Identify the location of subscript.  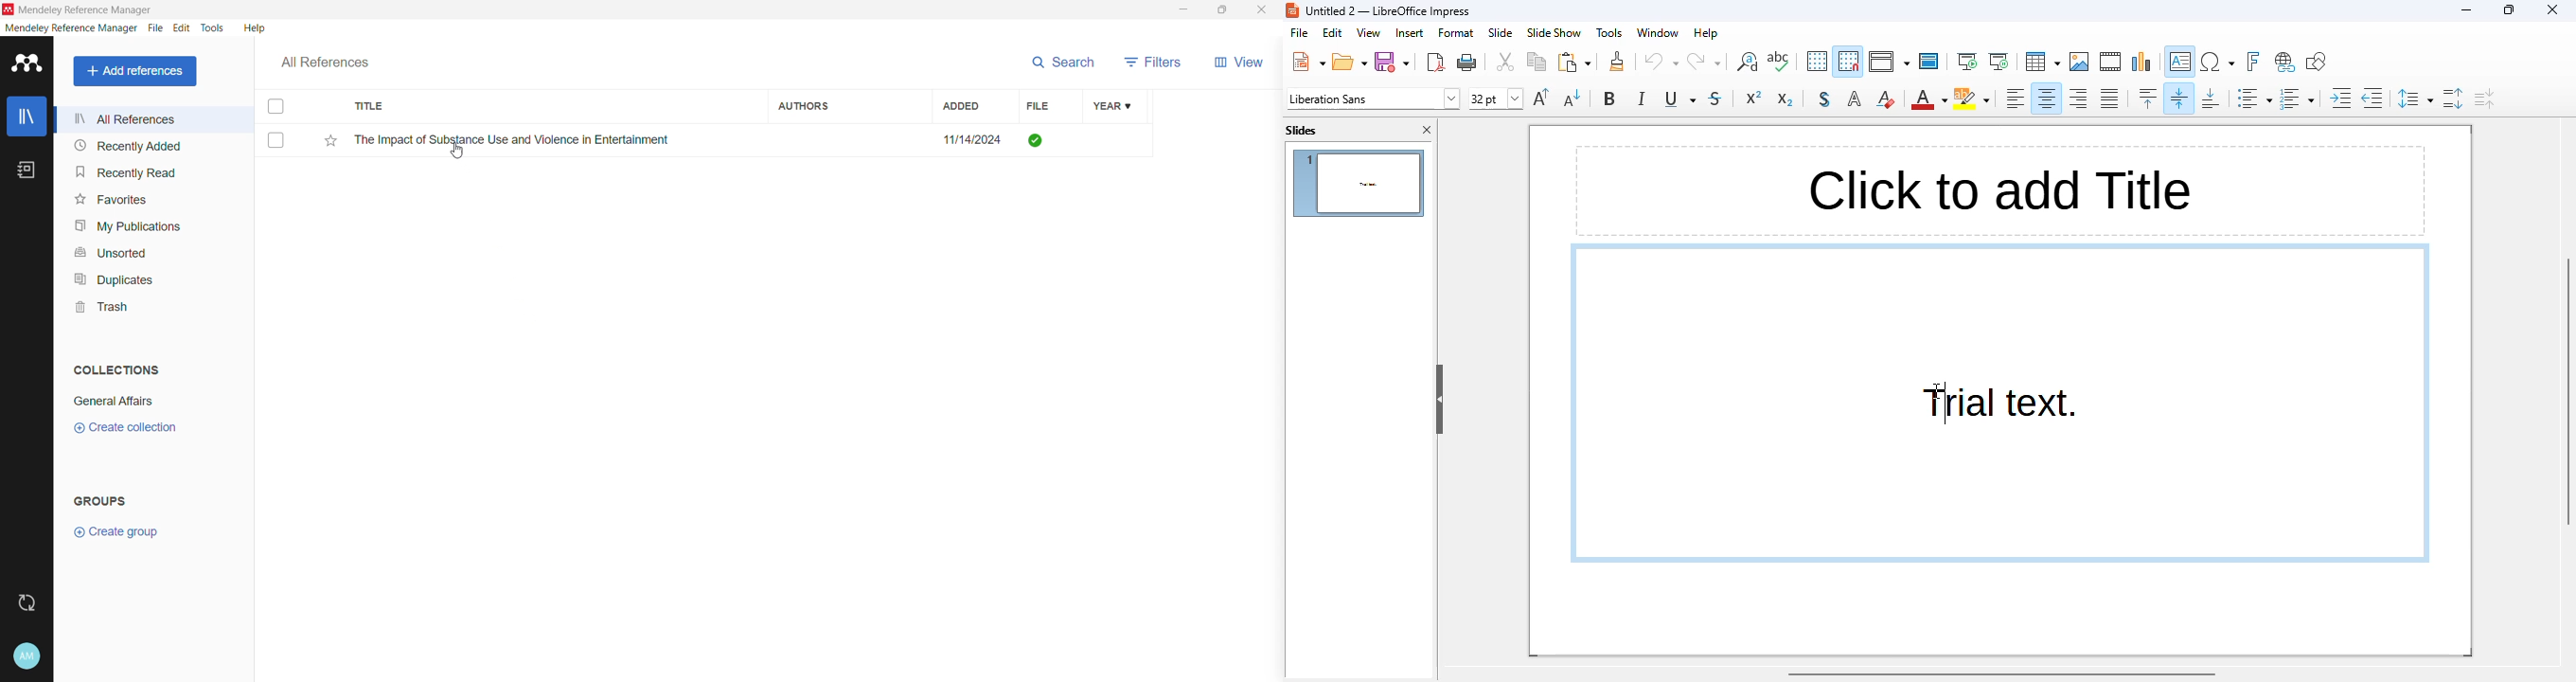
(1785, 99).